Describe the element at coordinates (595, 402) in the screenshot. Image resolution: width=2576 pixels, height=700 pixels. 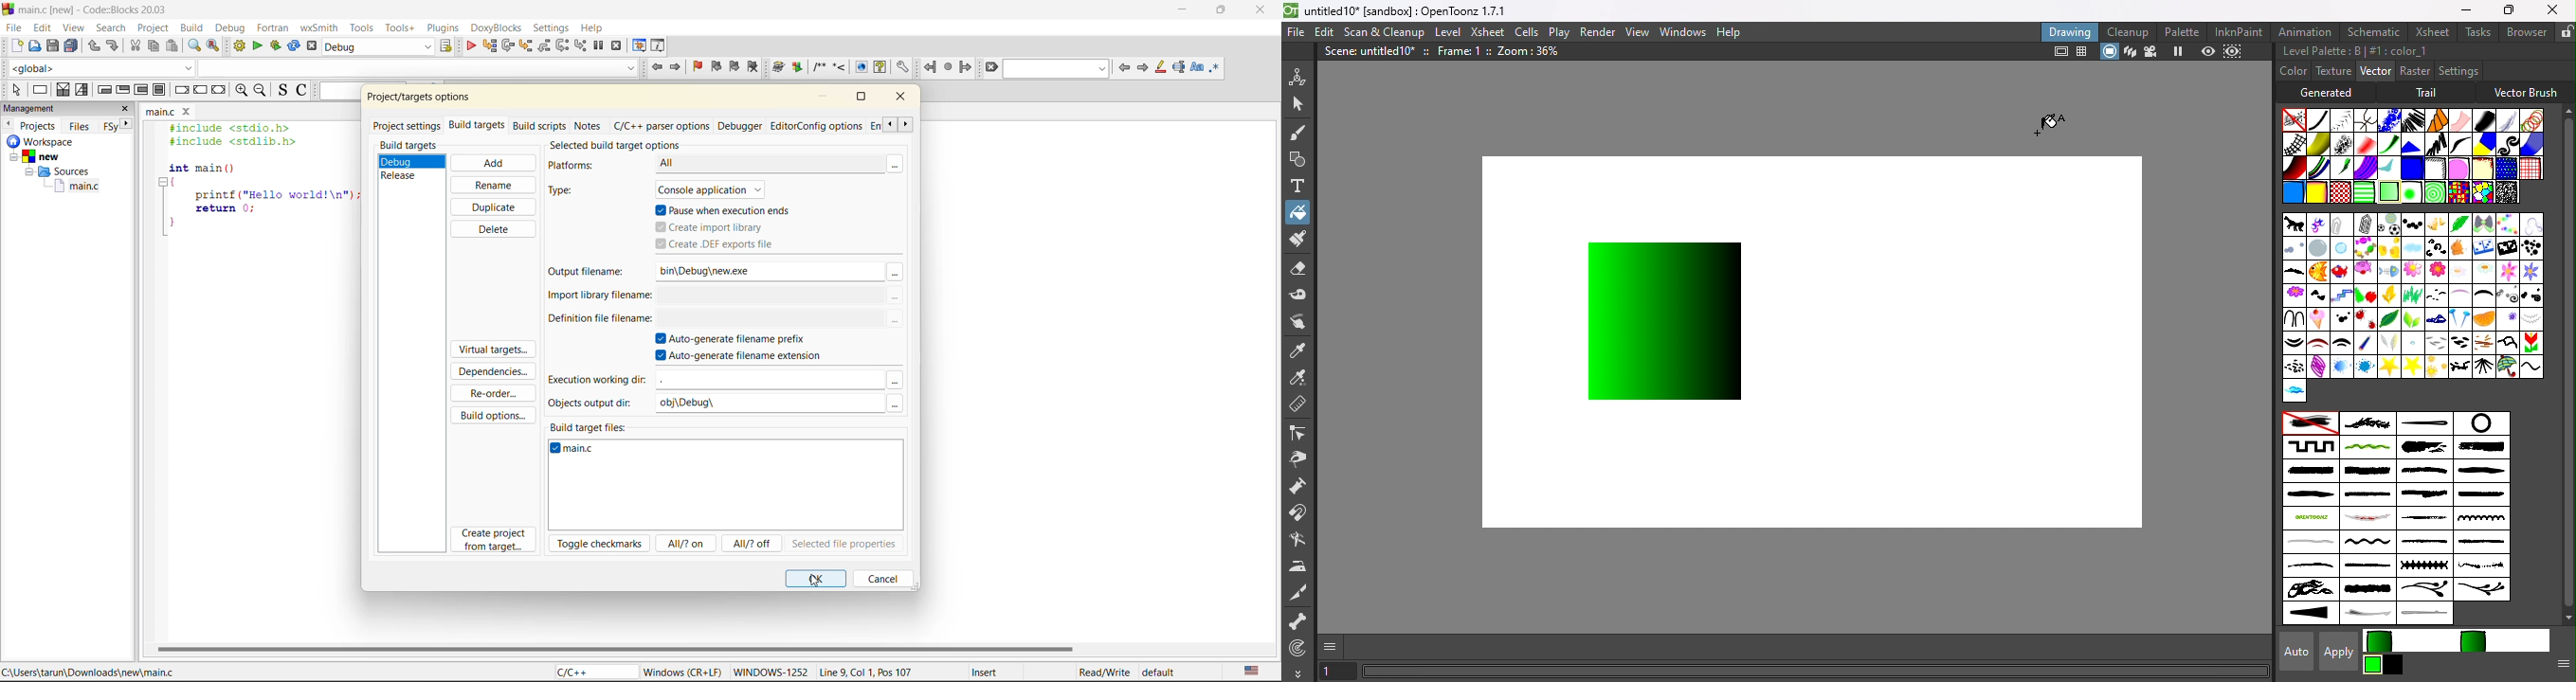
I see `objects output dir` at that location.